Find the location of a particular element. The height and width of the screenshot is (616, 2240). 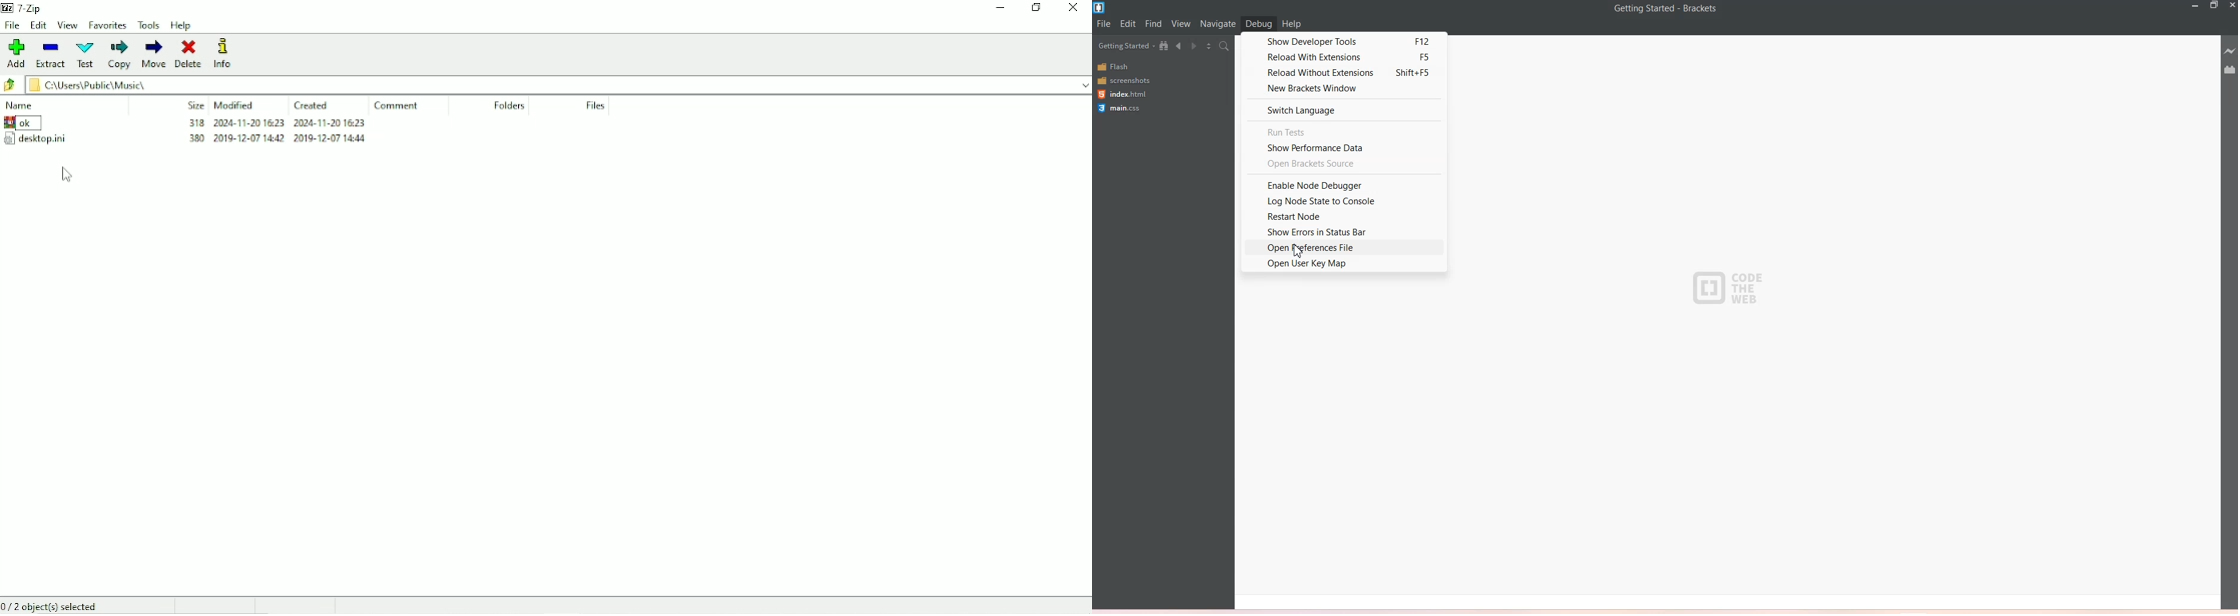

Reload with extensions is located at coordinates (1344, 56).